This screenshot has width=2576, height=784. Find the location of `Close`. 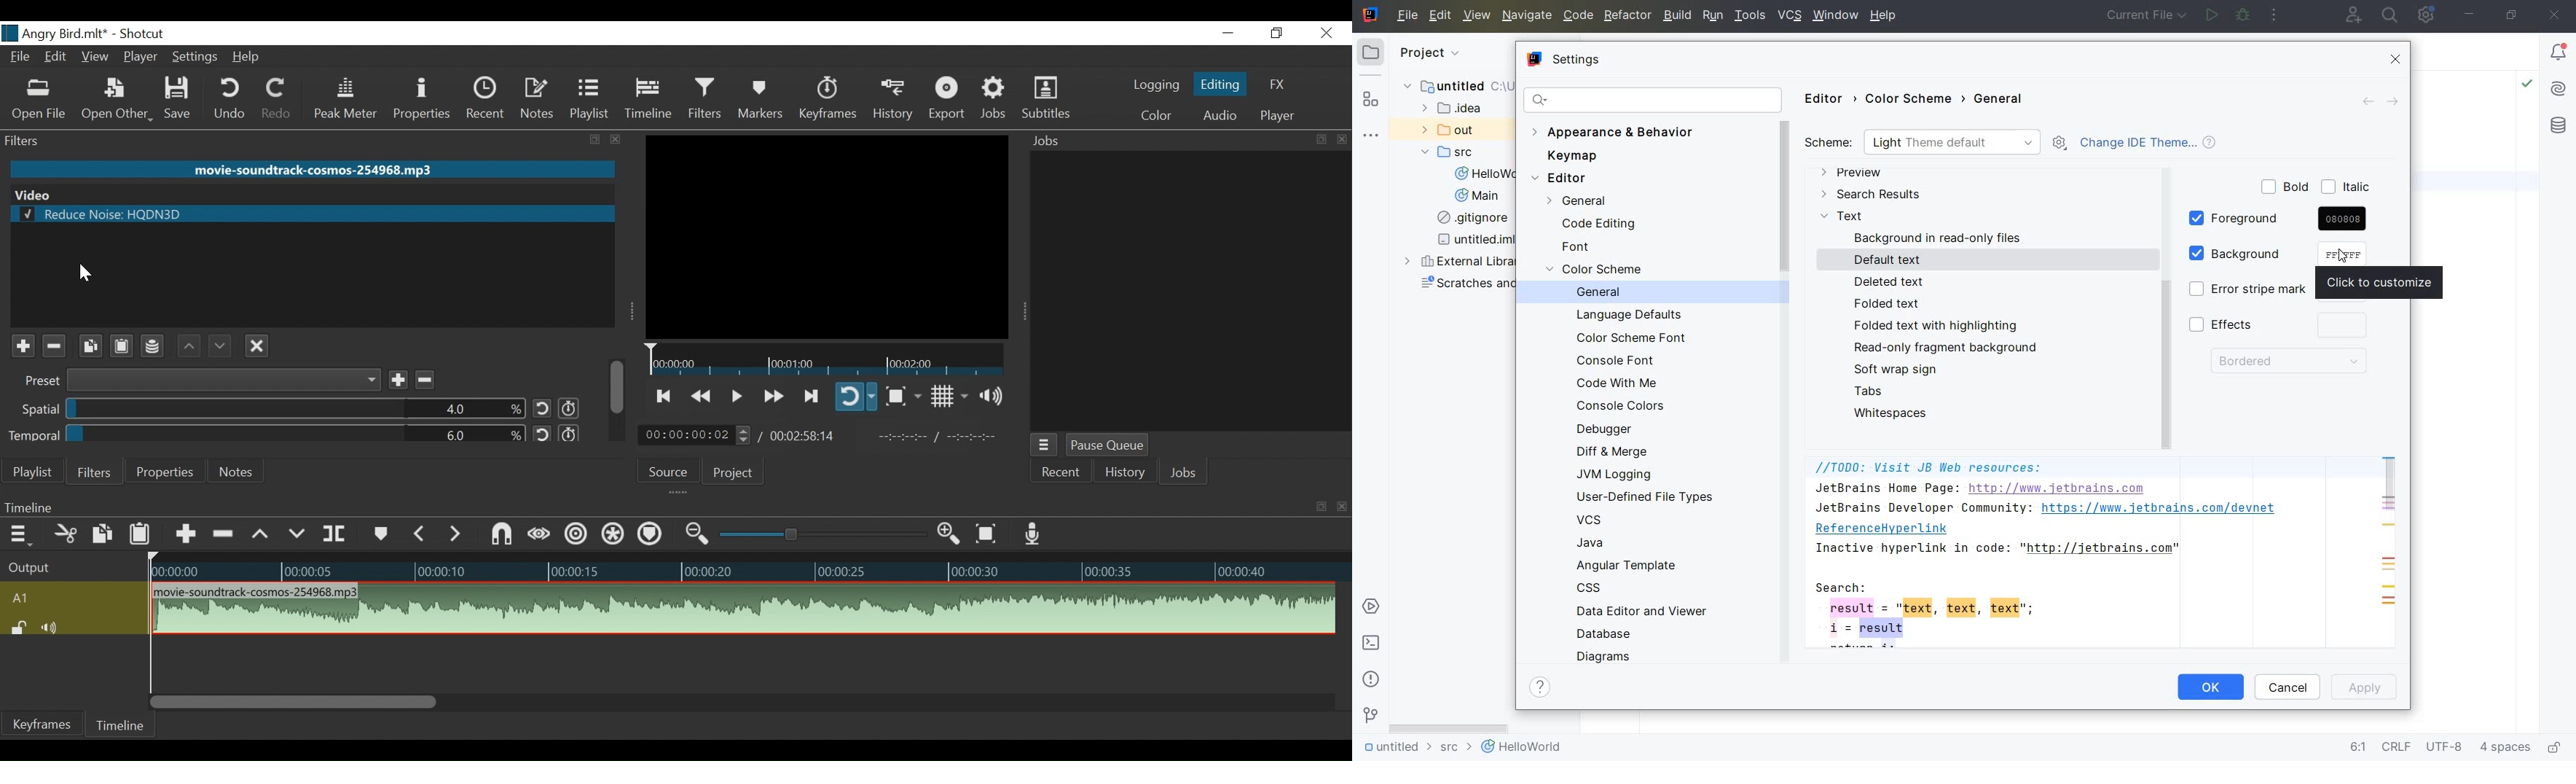

Close is located at coordinates (1327, 33).